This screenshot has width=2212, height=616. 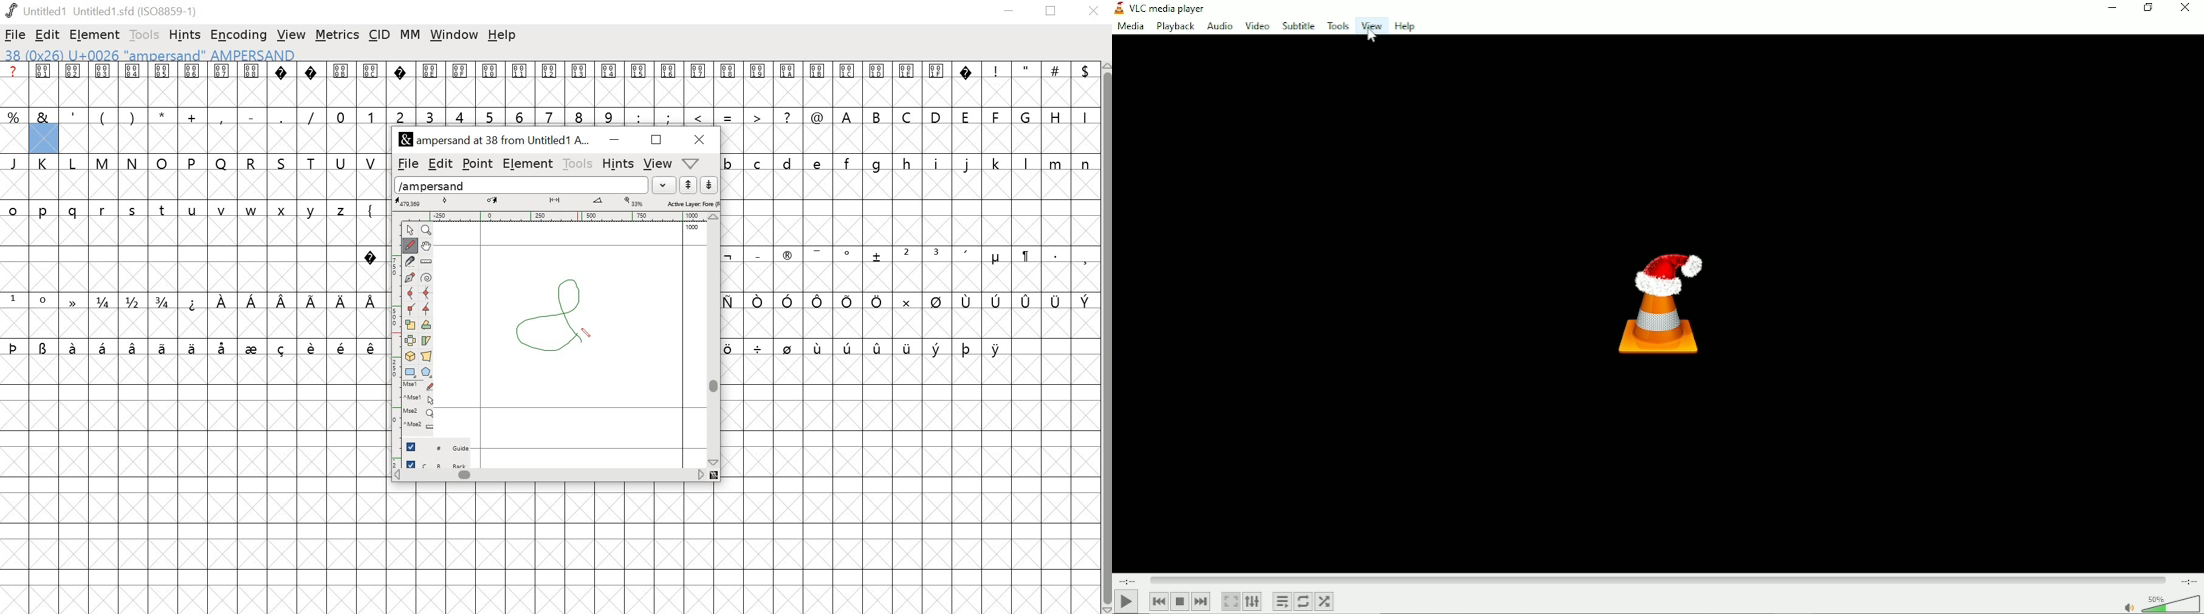 I want to click on q, so click(x=75, y=212).